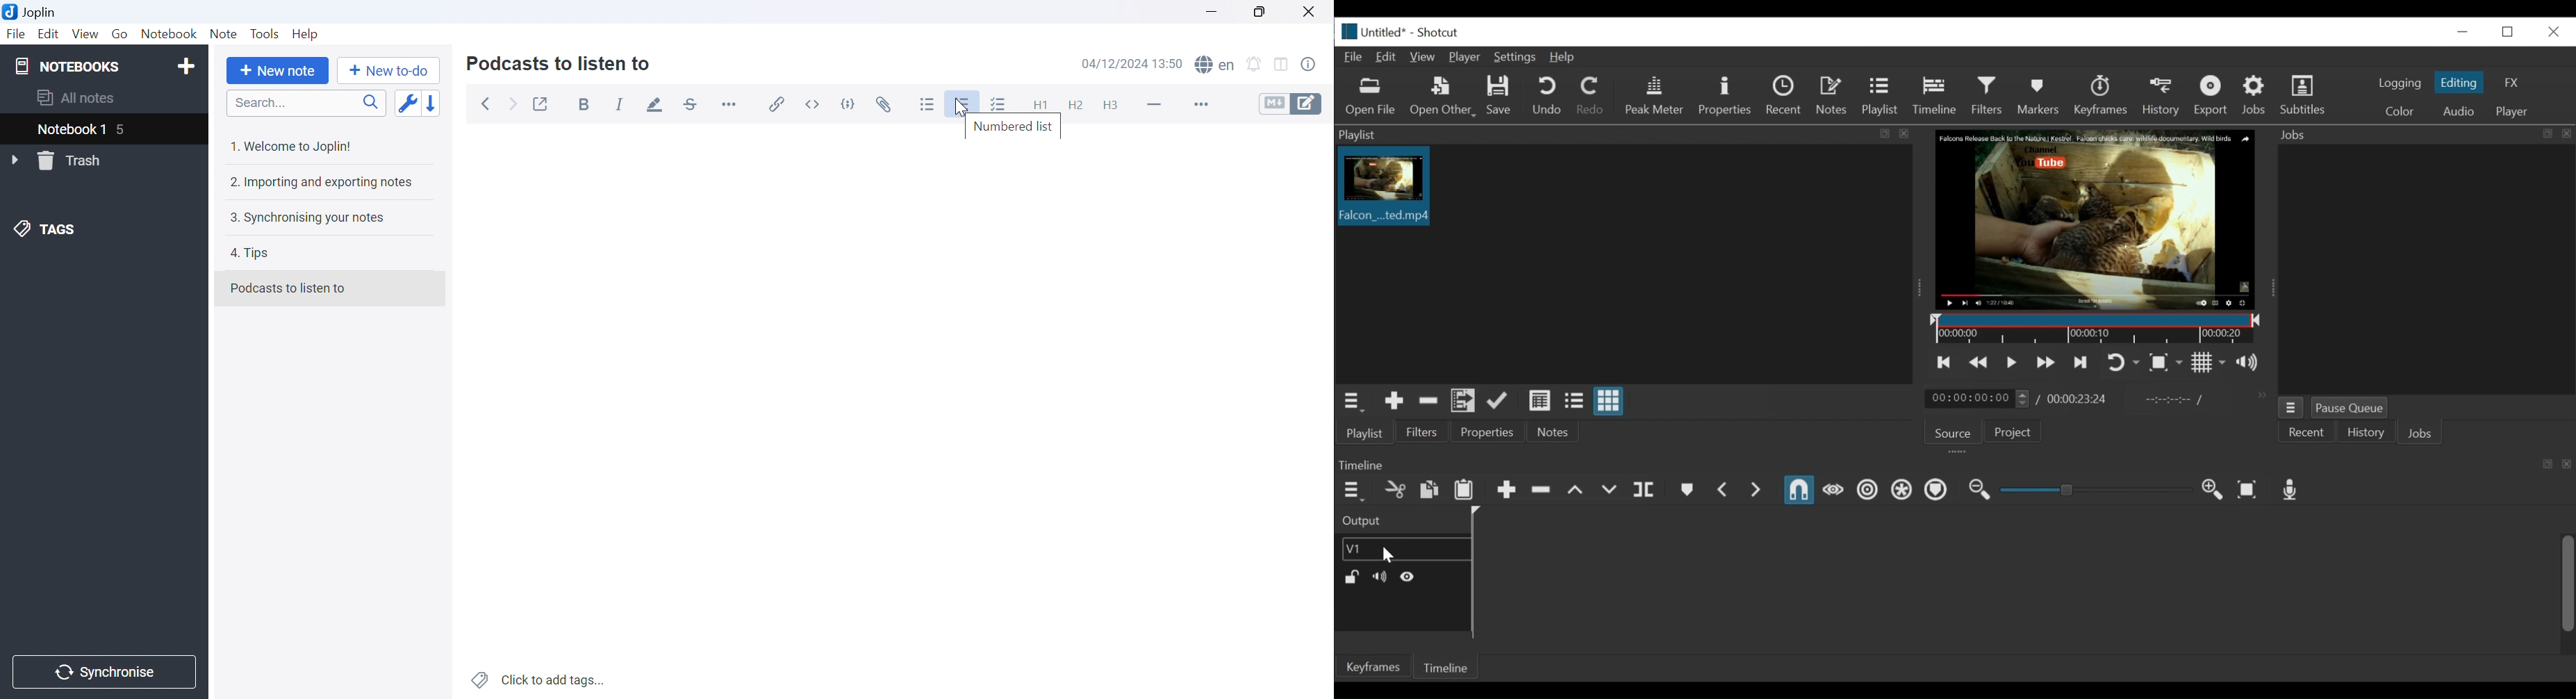 The image size is (2576, 700). I want to click on Edit, so click(49, 35).